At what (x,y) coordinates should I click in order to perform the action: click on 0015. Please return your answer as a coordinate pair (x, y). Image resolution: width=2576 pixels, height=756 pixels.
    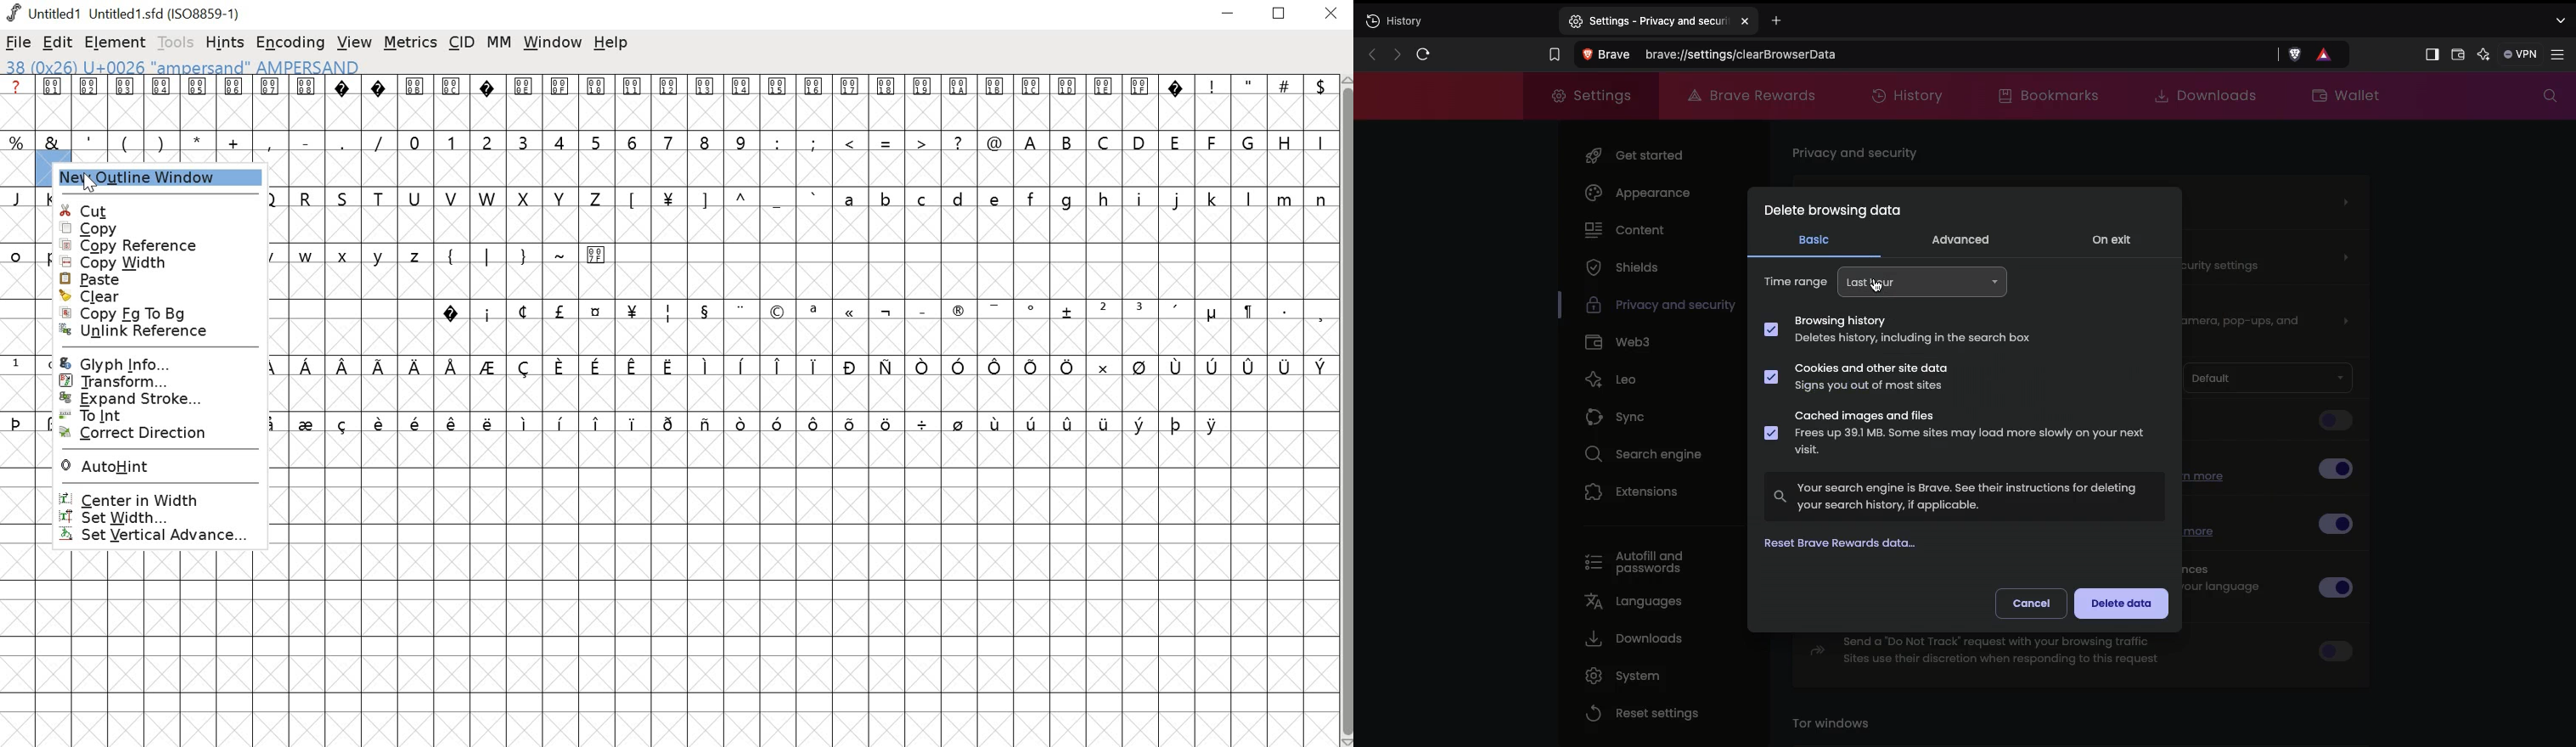
    Looking at the image, I should click on (778, 104).